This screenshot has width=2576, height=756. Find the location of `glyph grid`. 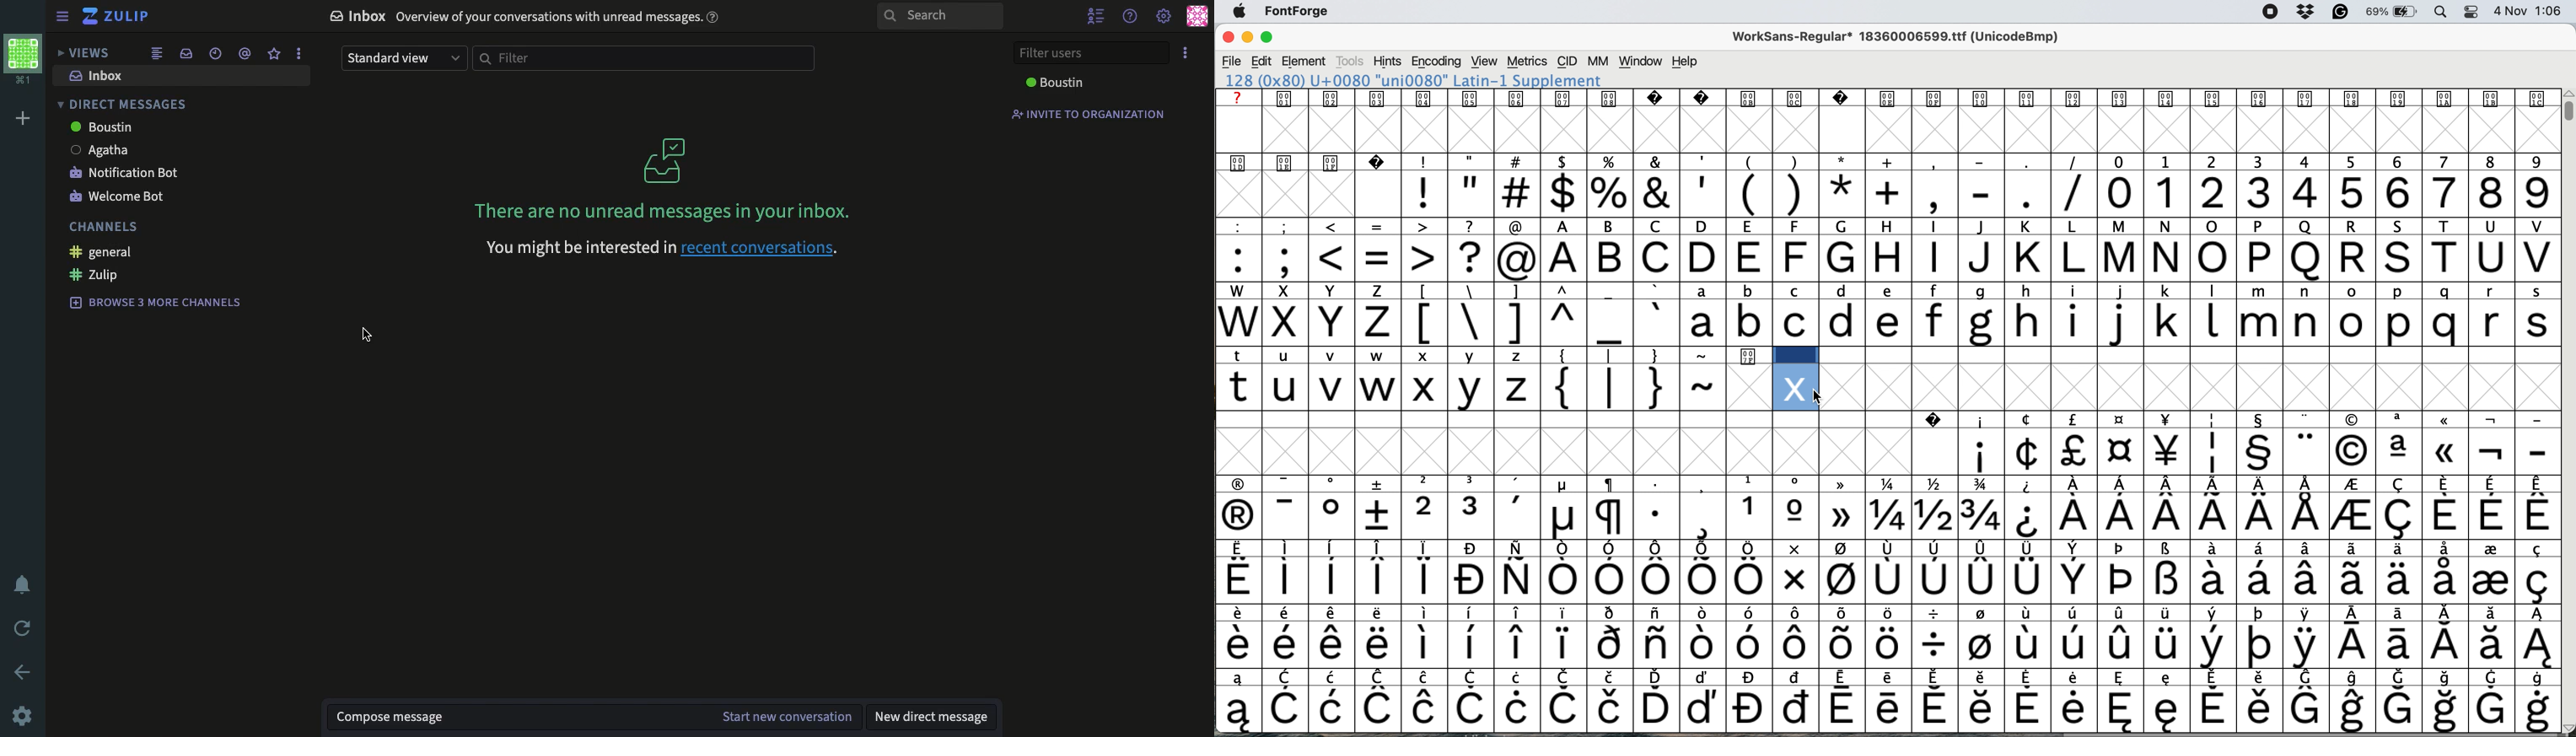

glyph grid is located at coordinates (2193, 388).